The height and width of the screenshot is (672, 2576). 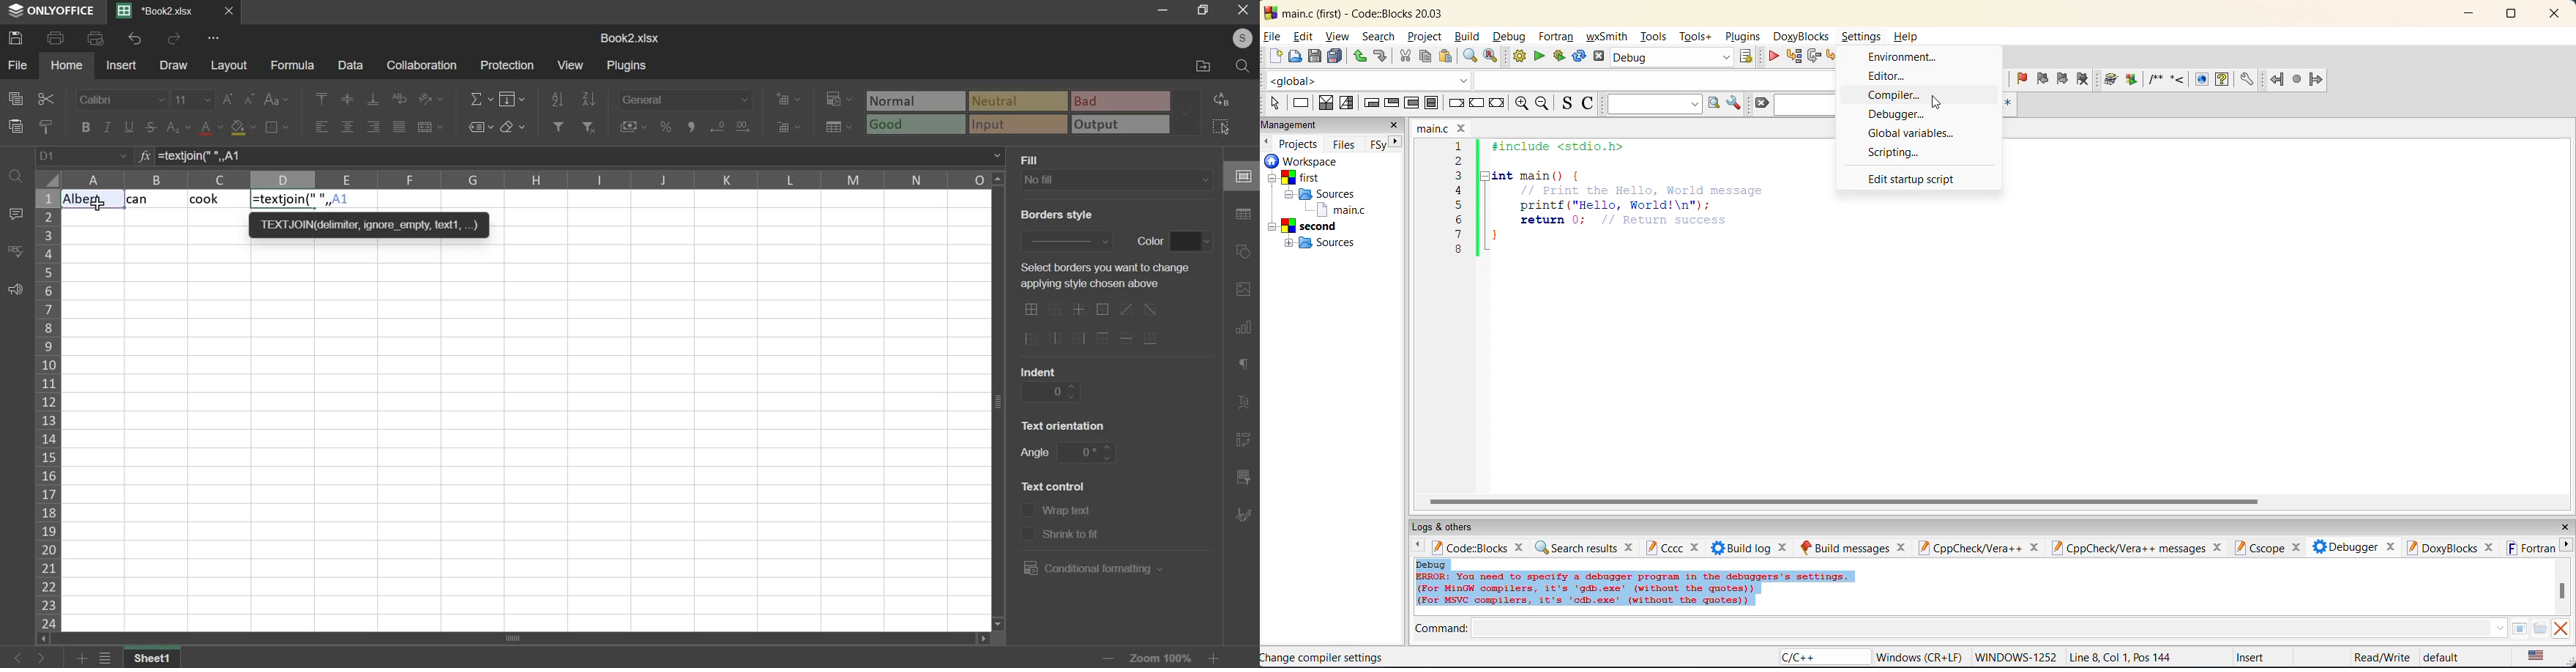 I want to click on cccc, so click(x=1673, y=547).